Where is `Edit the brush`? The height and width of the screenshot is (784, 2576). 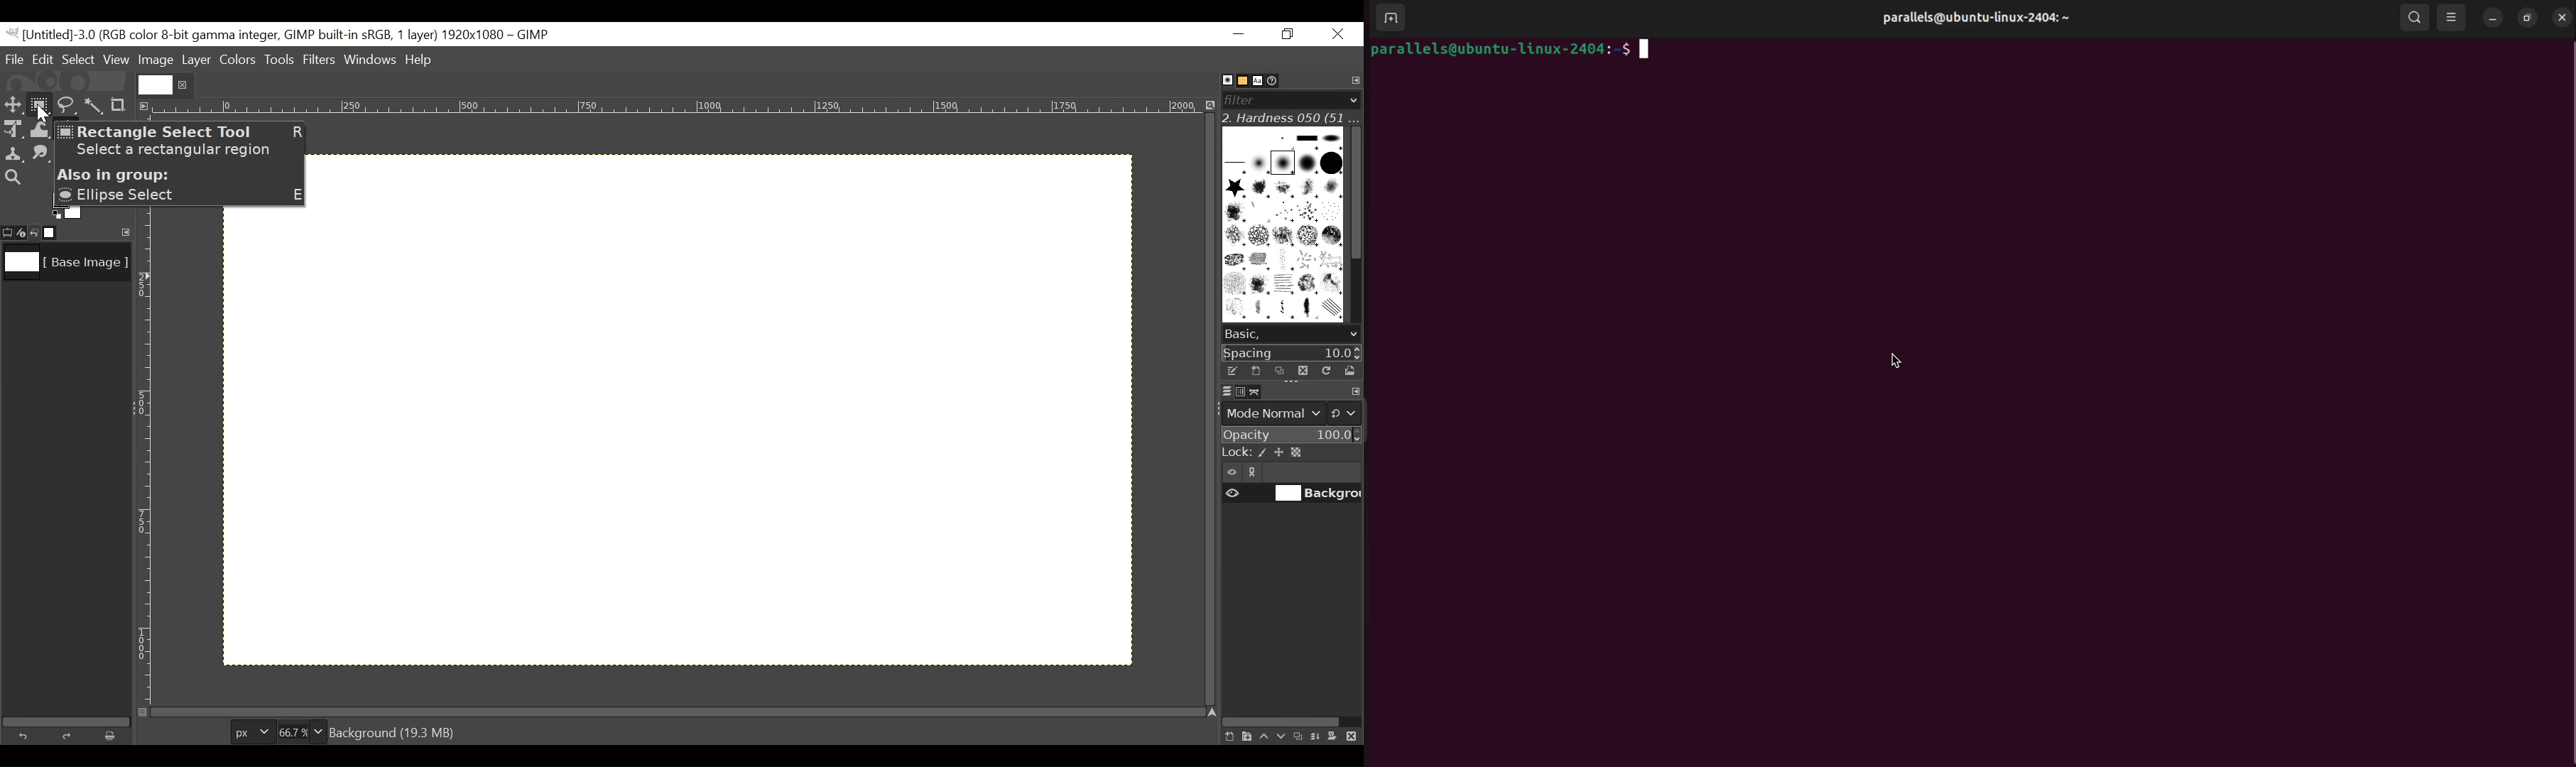 Edit the brush is located at coordinates (1232, 371).